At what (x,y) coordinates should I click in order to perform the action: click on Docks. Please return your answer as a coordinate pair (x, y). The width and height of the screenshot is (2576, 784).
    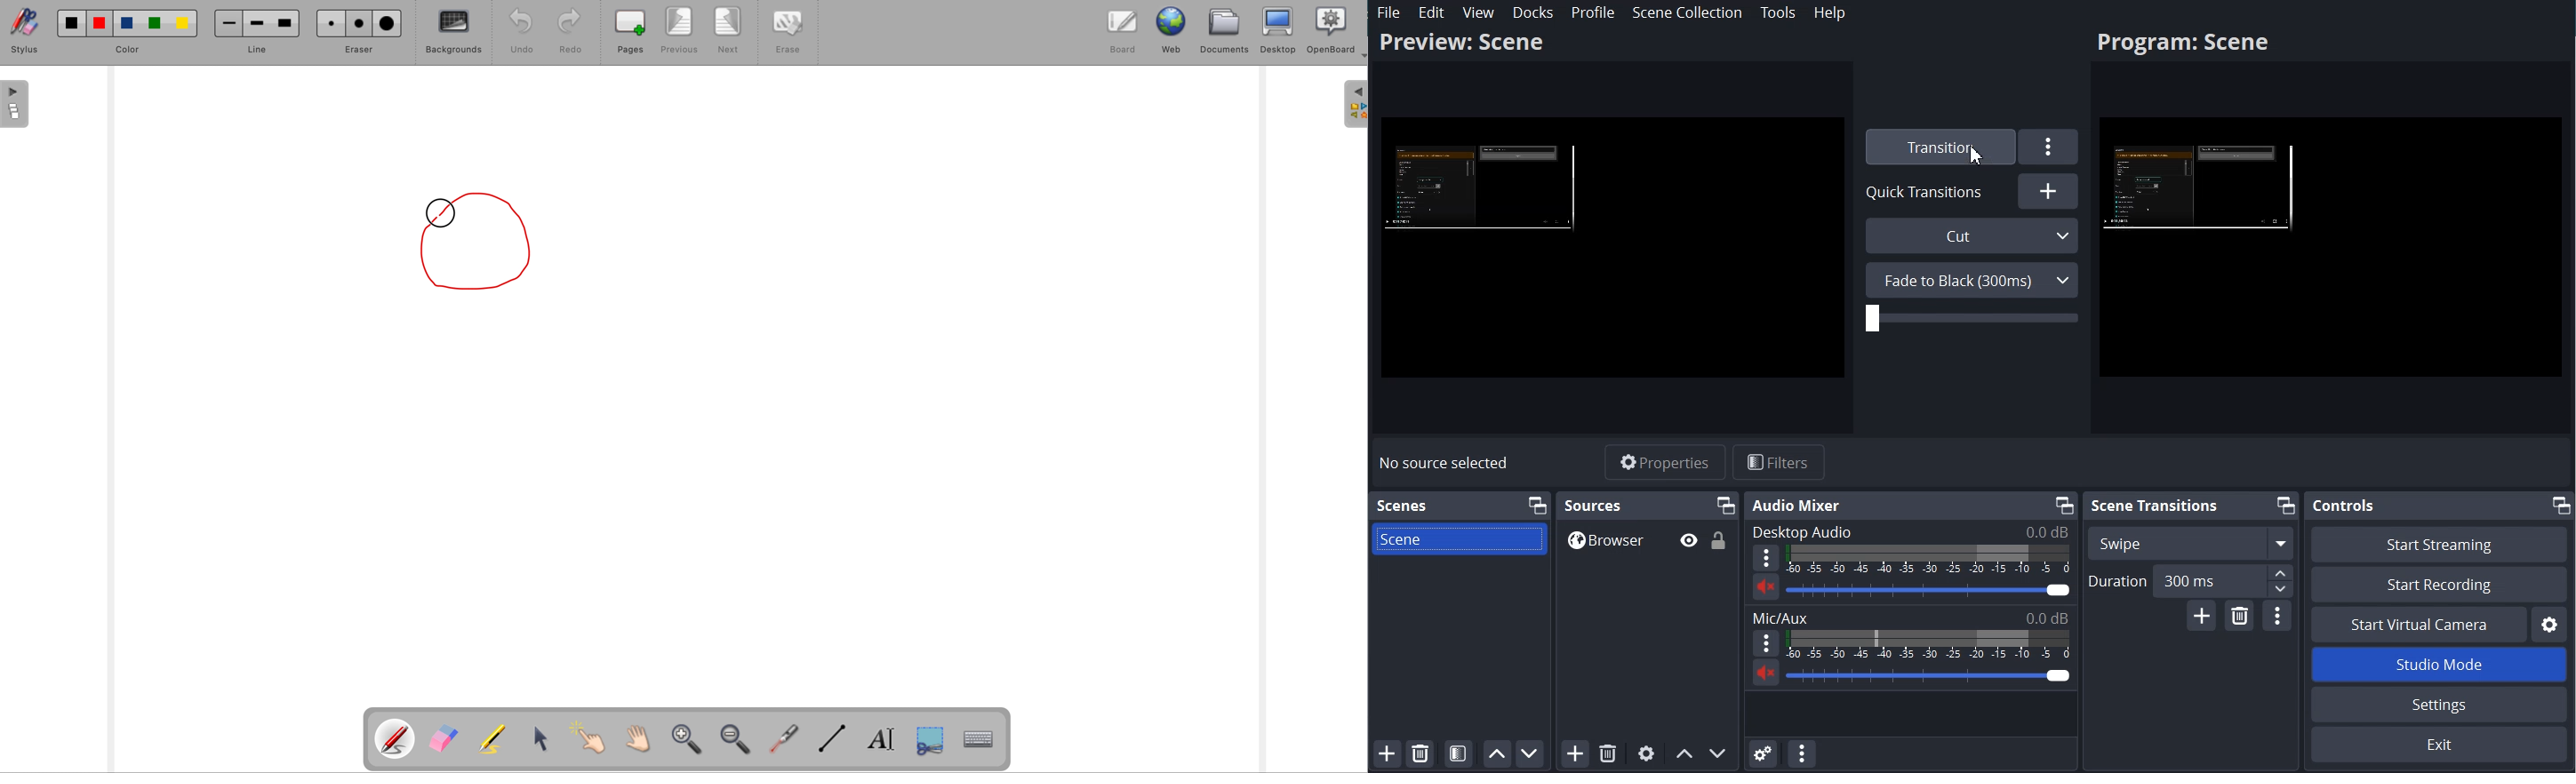
    Looking at the image, I should click on (1533, 12).